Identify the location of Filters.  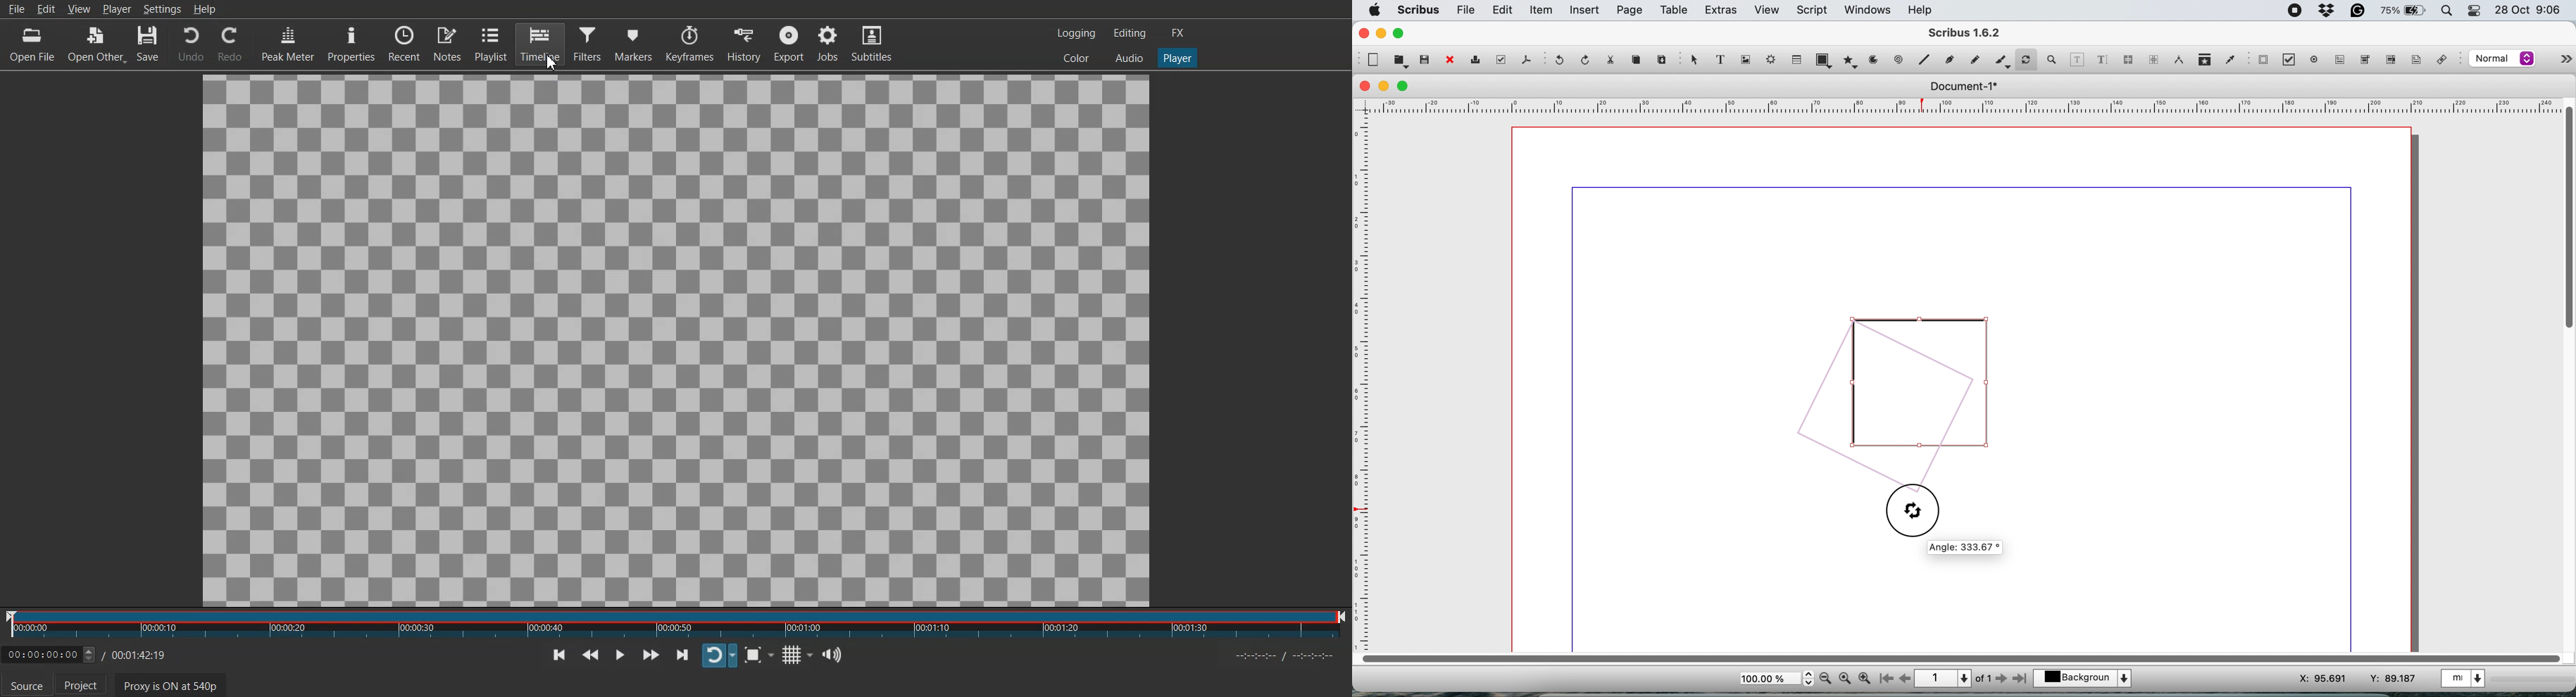
(588, 42).